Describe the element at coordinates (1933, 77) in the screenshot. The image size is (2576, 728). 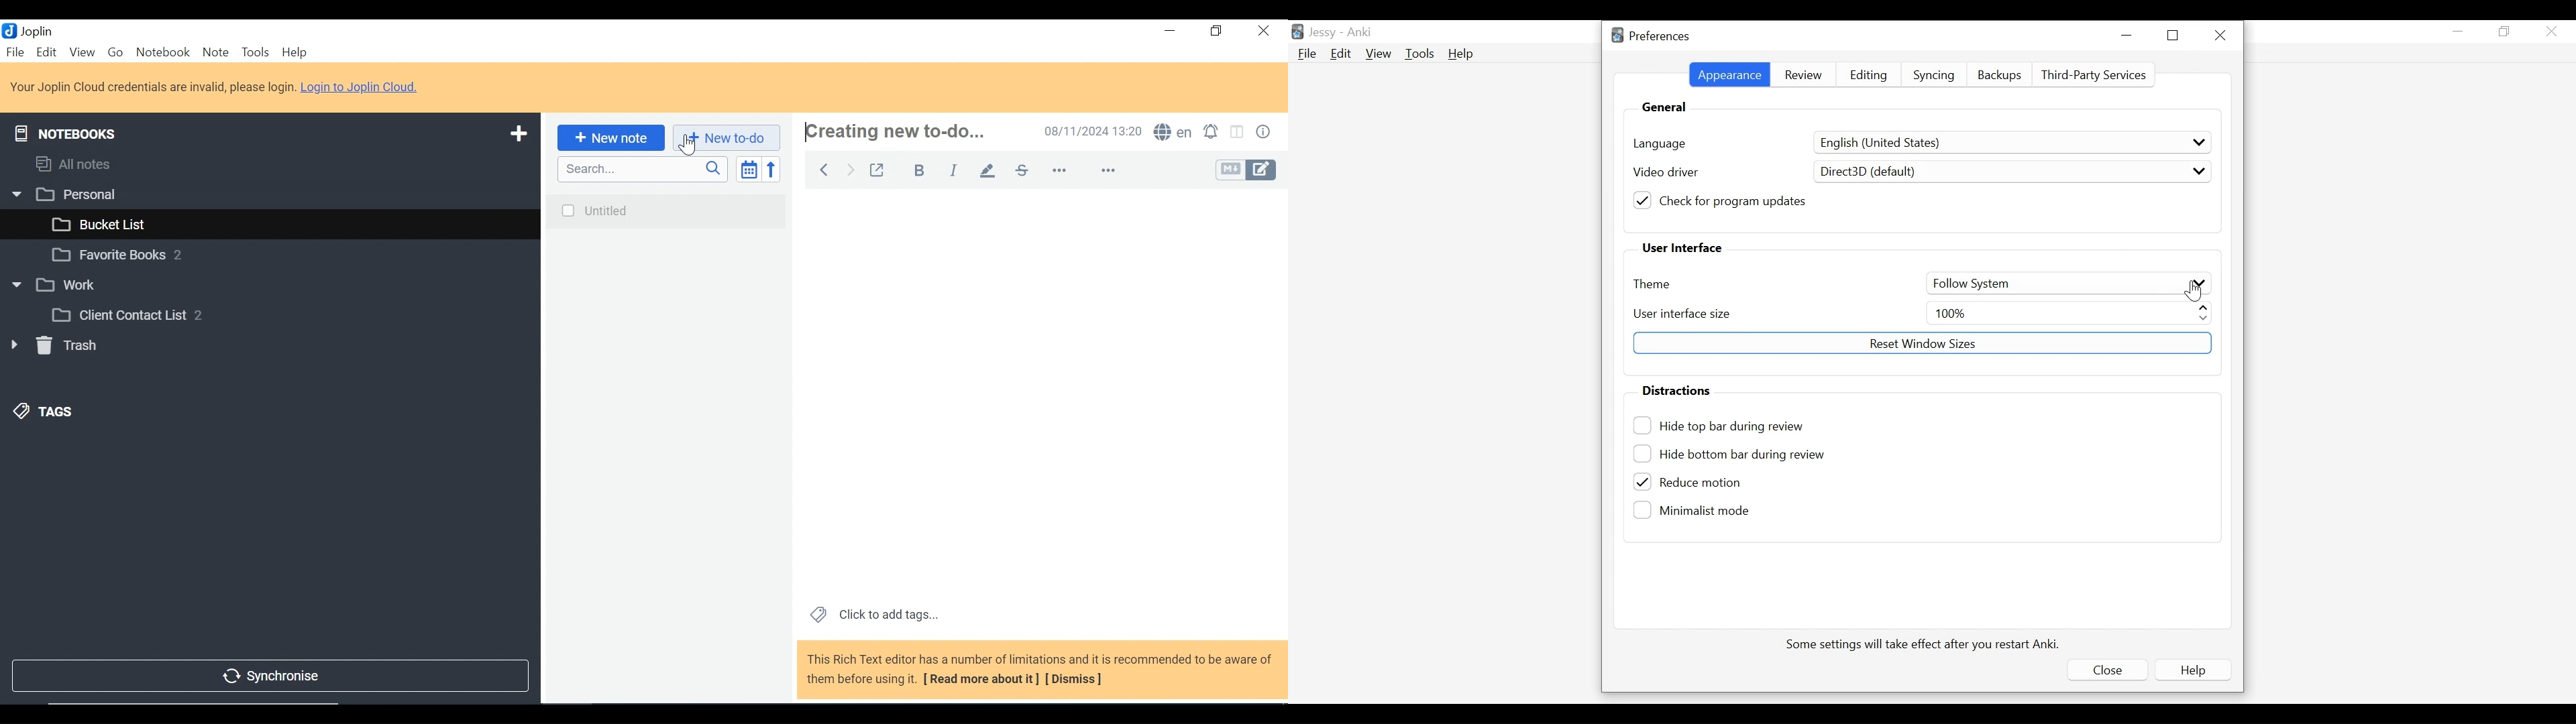
I see `Syncing` at that location.